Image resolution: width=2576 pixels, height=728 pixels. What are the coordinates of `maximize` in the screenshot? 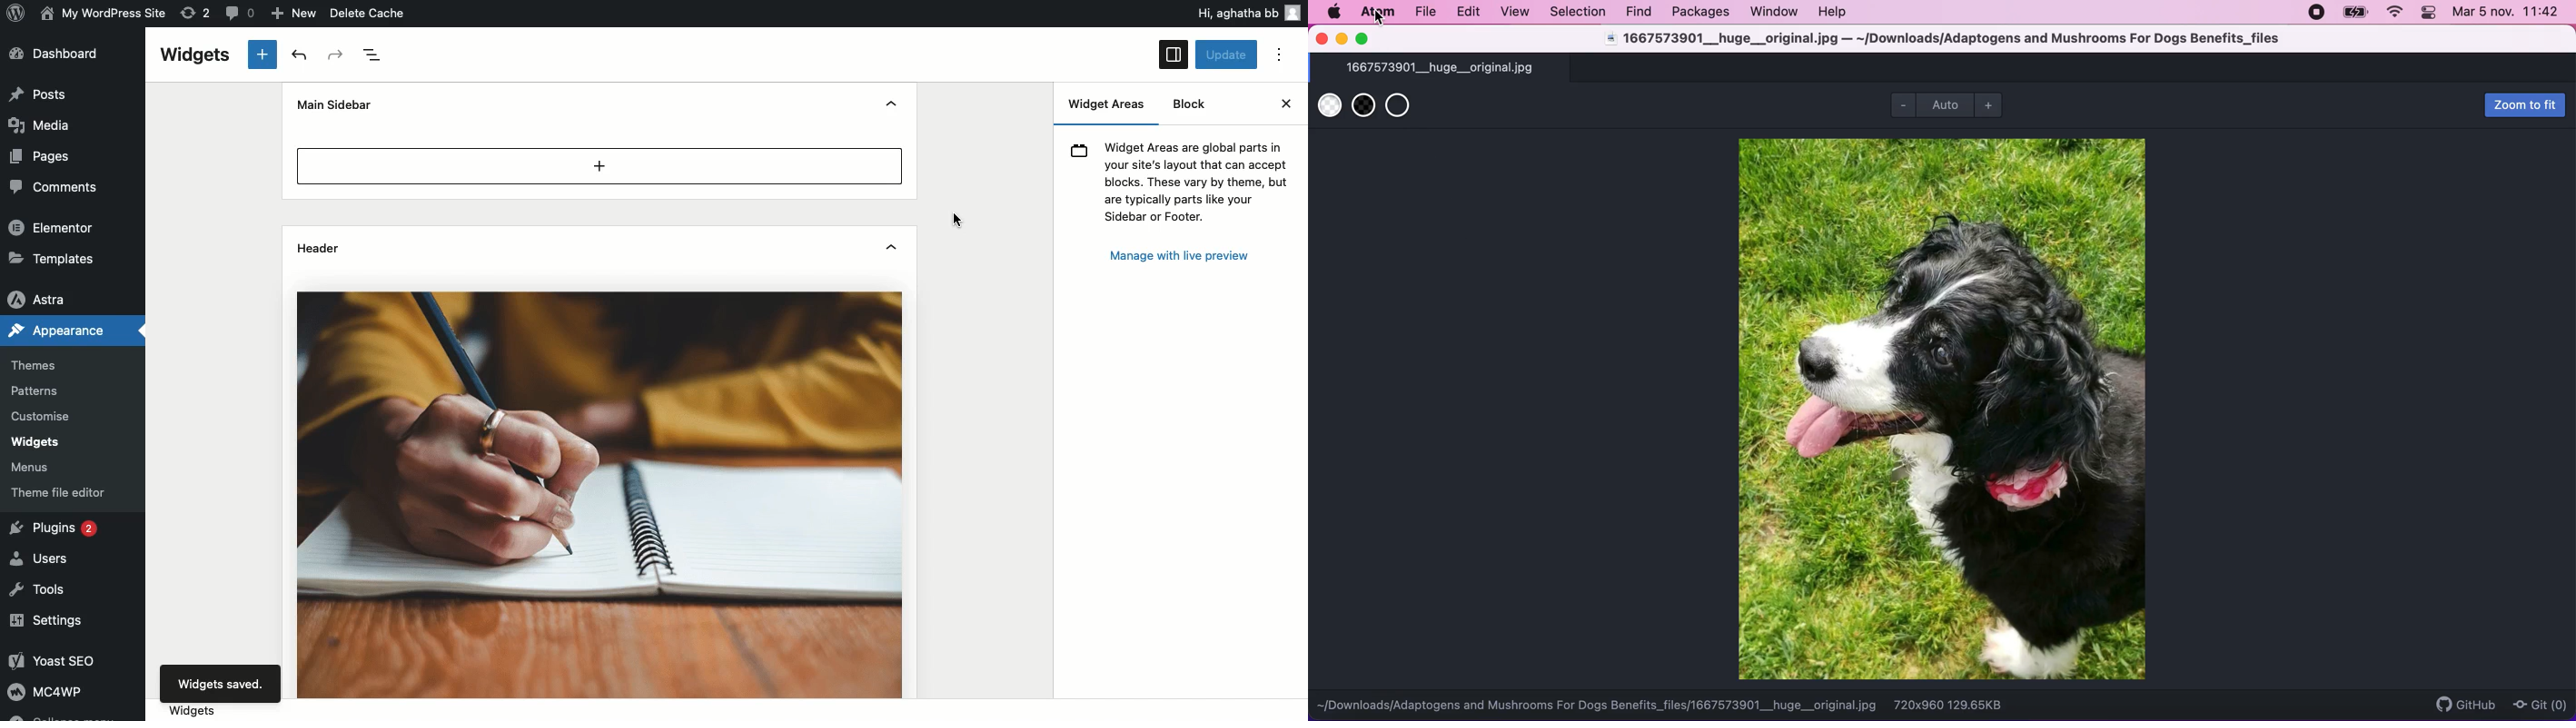 It's located at (1371, 39).